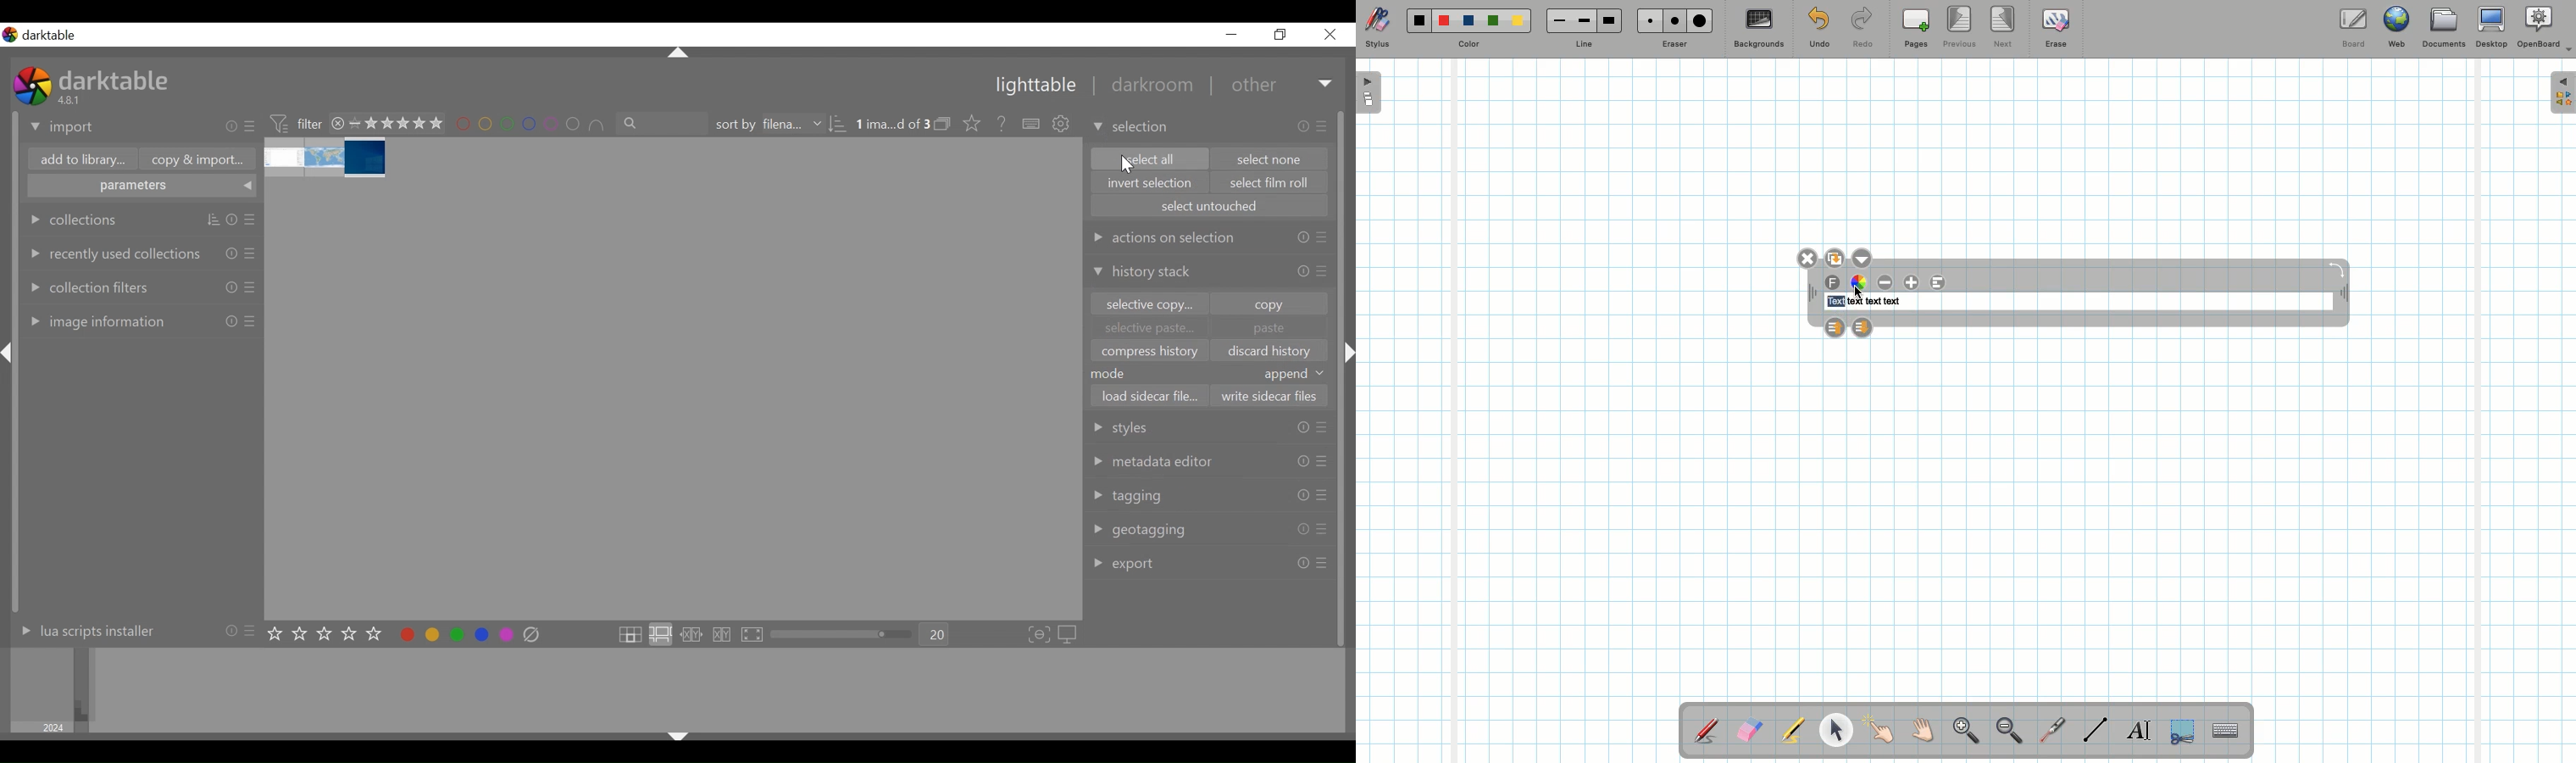 The height and width of the screenshot is (784, 2576). I want to click on click to enter full preview layout, so click(753, 635).